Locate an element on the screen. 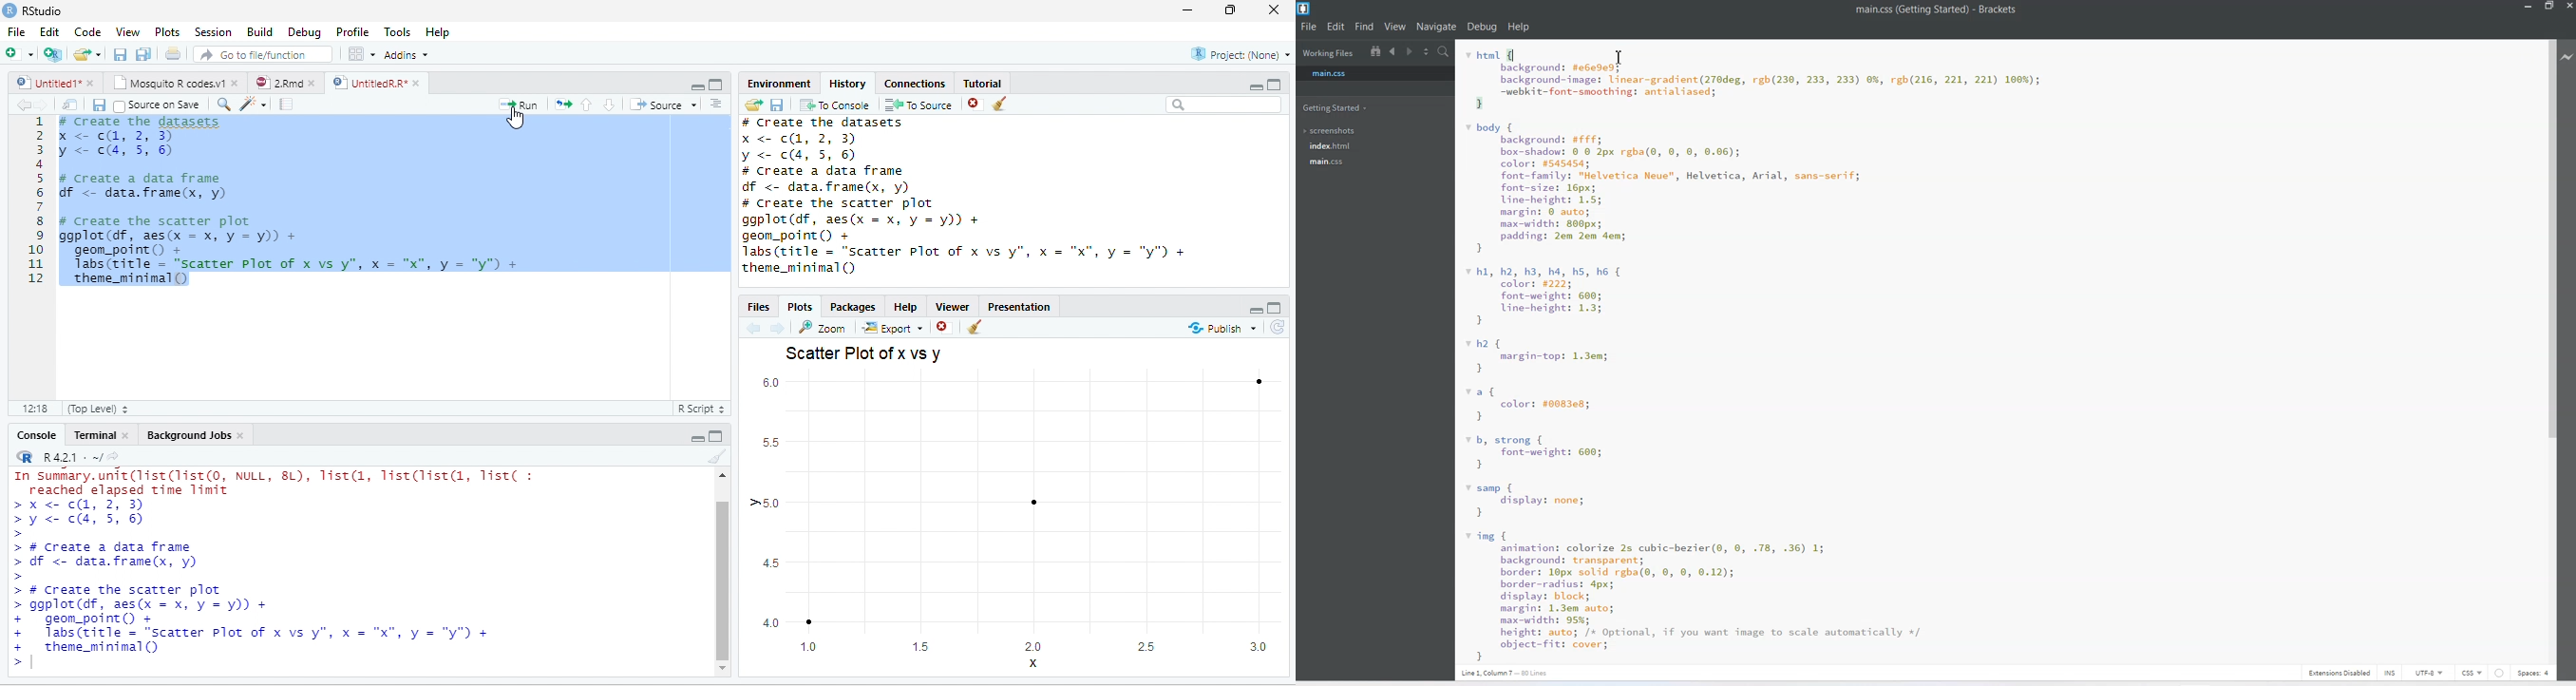 The width and height of the screenshot is (2576, 700). Minimize is located at coordinates (696, 438).